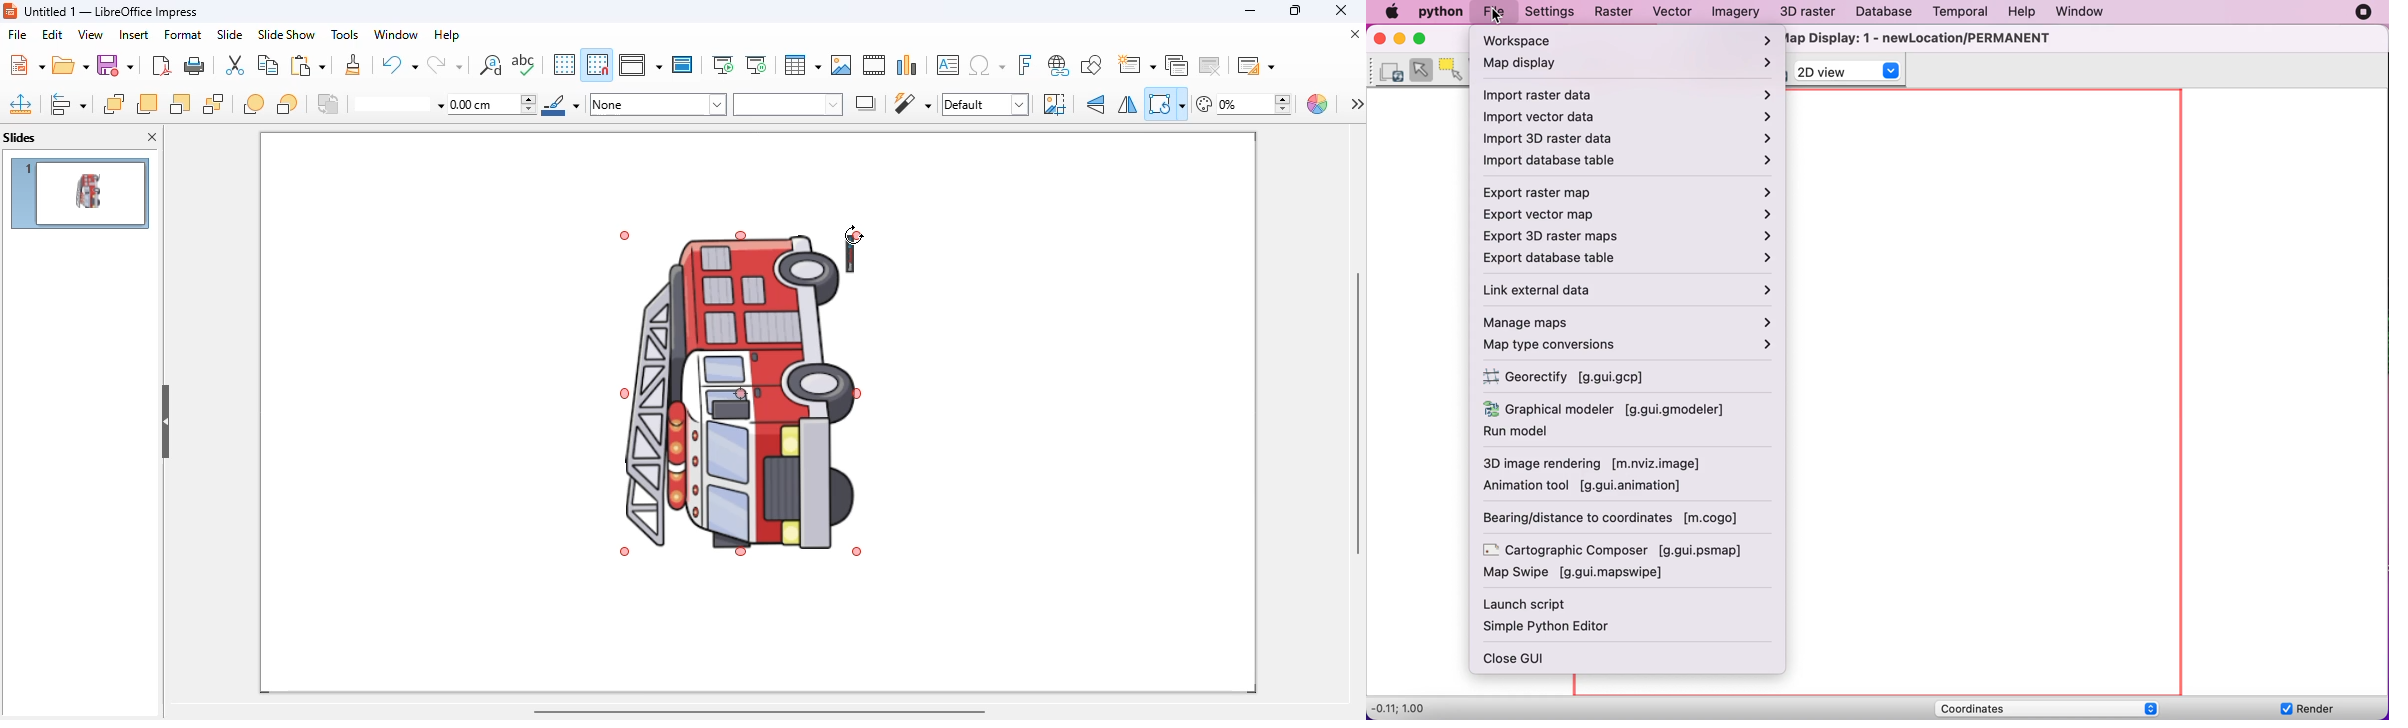  I want to click on new, so click(26, 64).